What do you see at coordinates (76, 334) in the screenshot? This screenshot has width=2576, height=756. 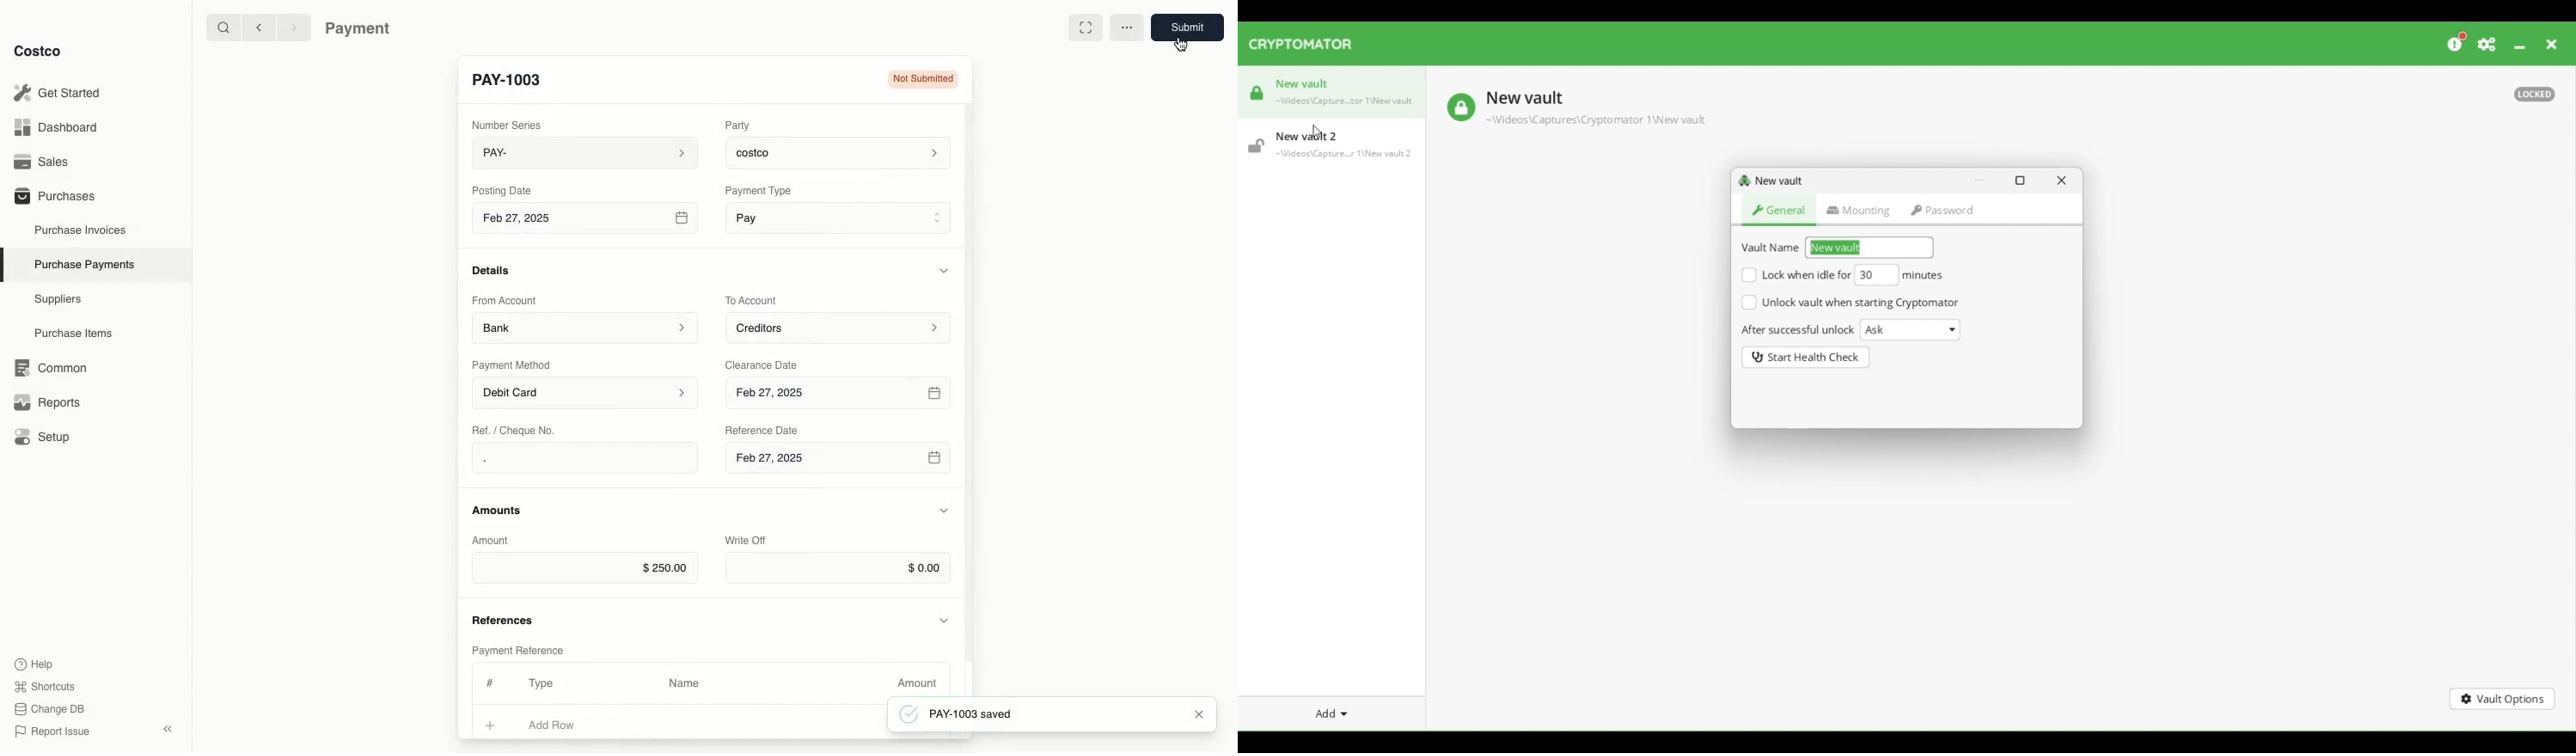 I see `Purchase Items` at bounding box center [76, 334].